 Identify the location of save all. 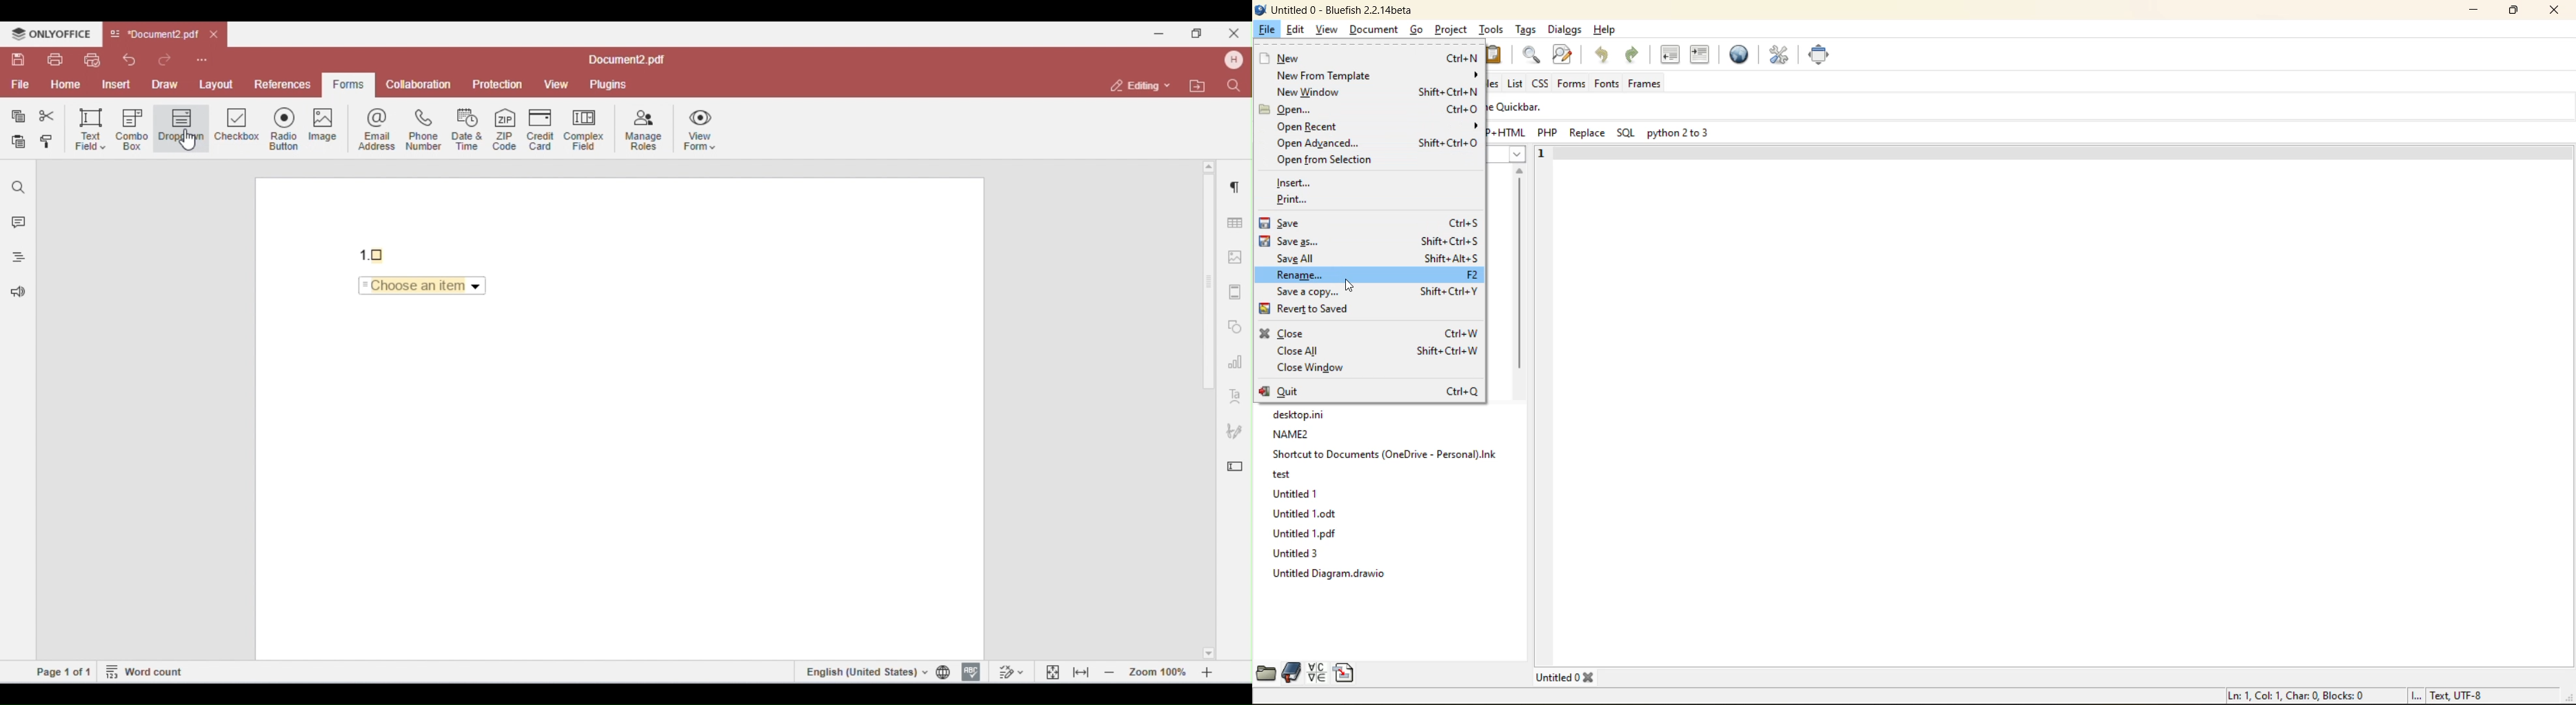
(1315, 259).